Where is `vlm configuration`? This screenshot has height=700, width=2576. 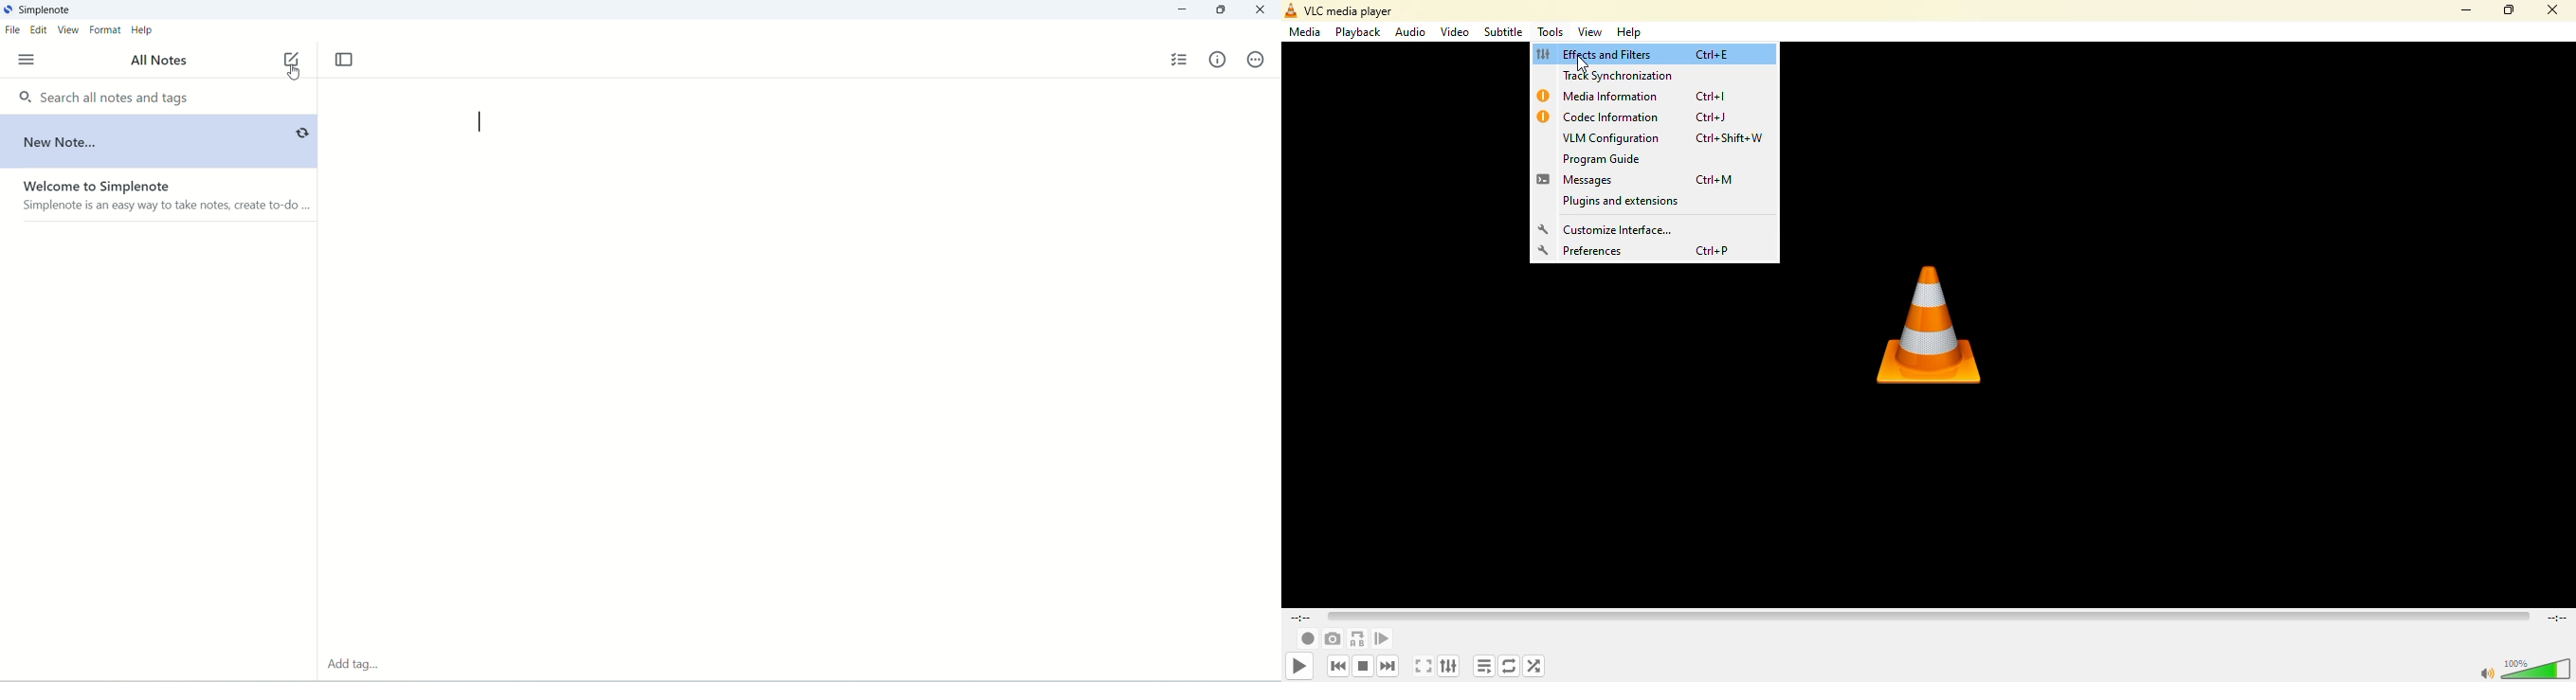 vlm configuration is located at coordinates (1610, 139).